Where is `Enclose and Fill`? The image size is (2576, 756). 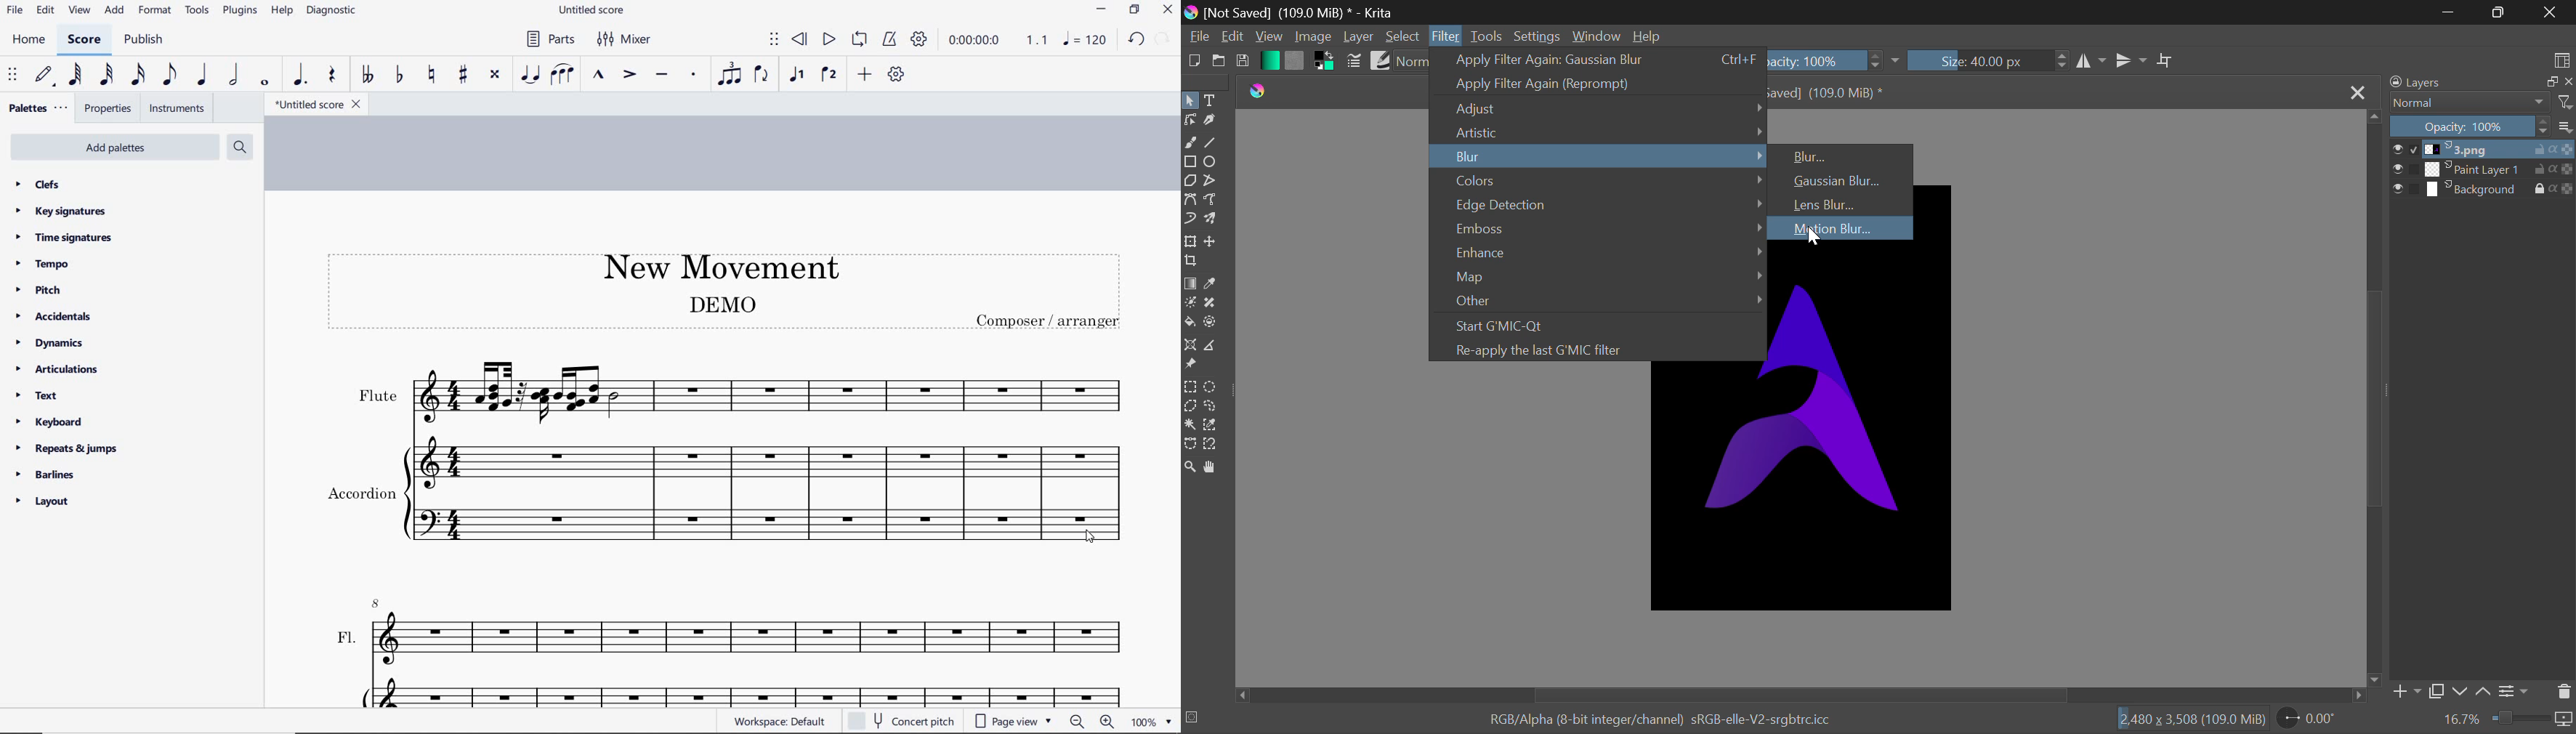
Enclose and Fill is located at coordinates (1211, 324).